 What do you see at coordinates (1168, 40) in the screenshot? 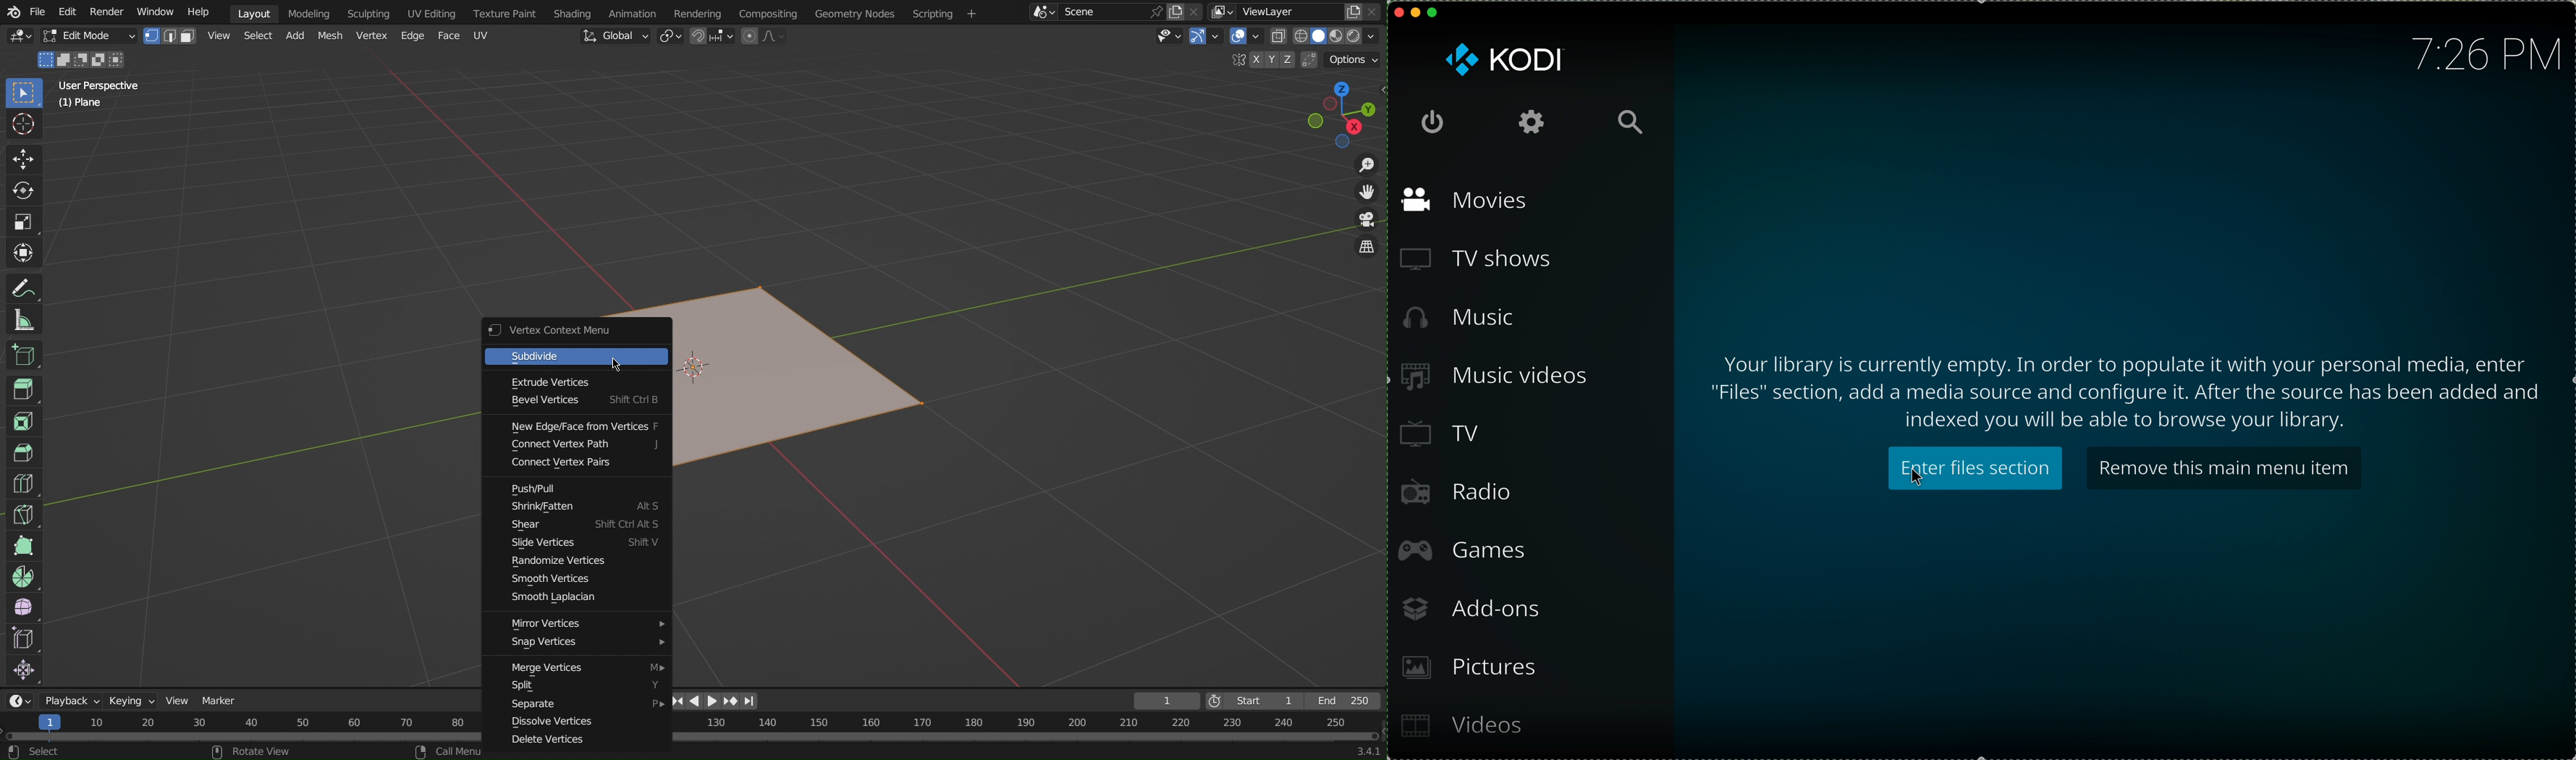
I see `Show Object Types` at bounding box center [1168, 40].